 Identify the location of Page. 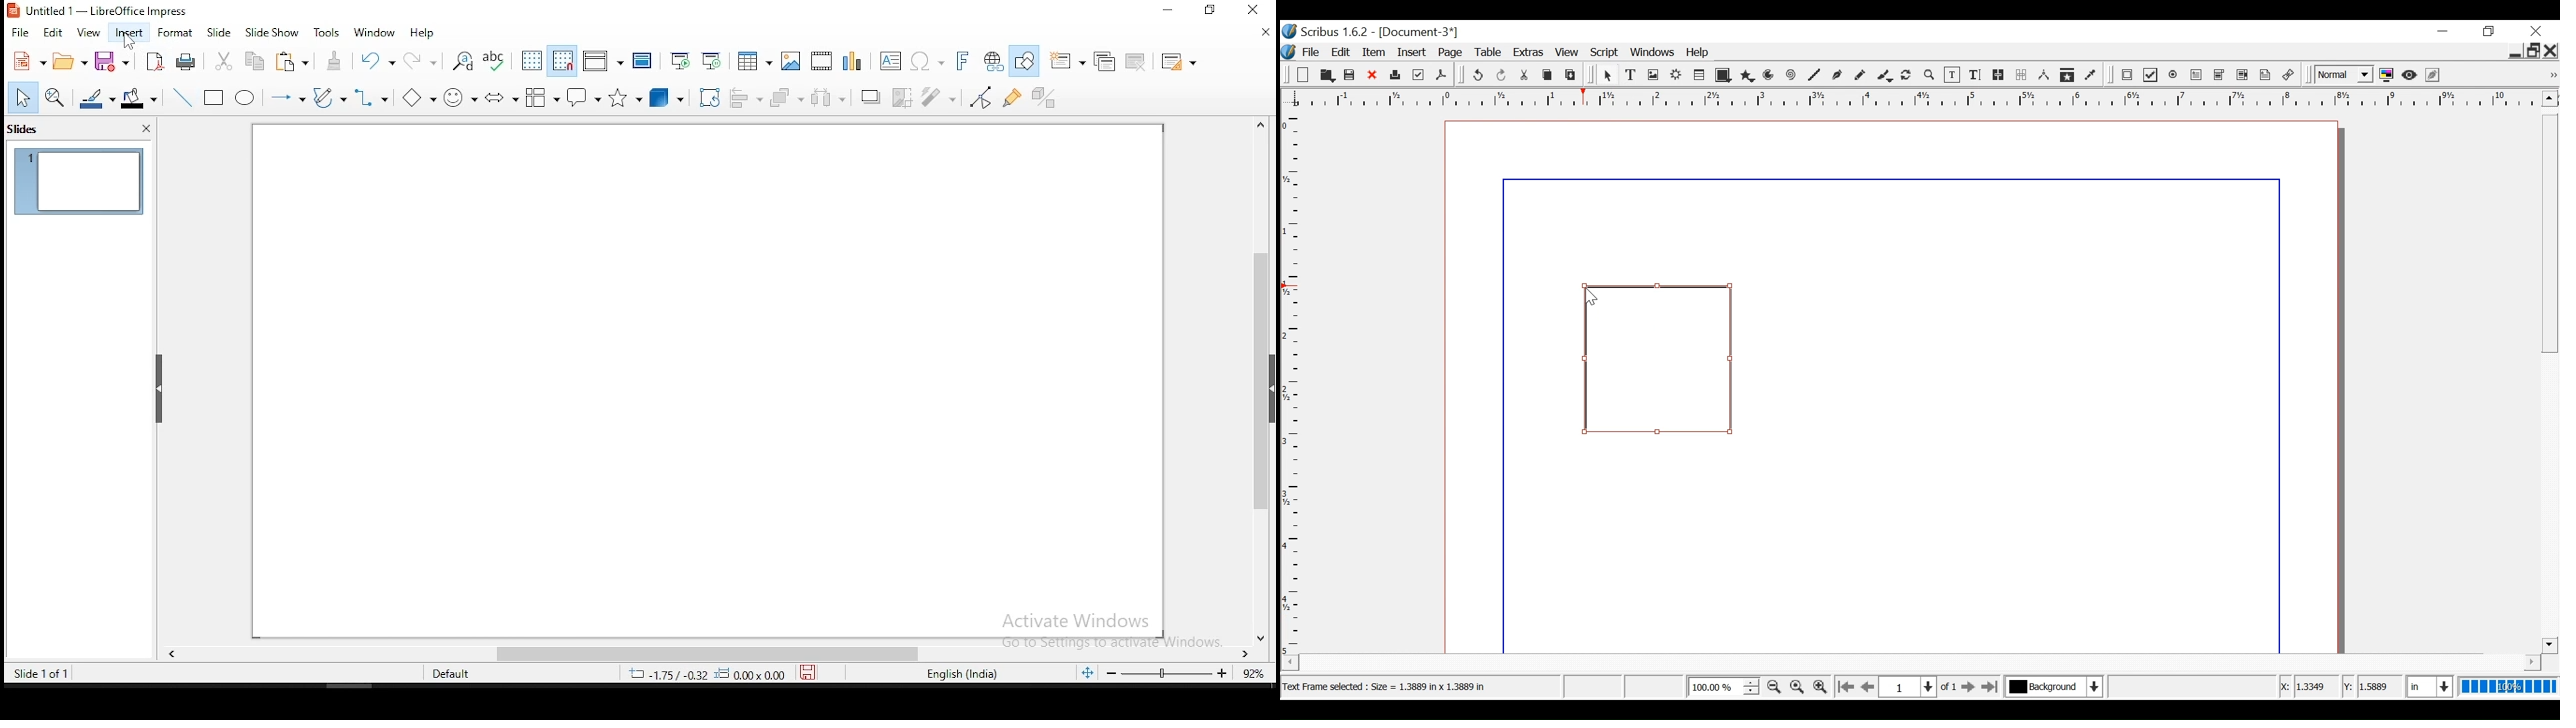
(1451, 53).